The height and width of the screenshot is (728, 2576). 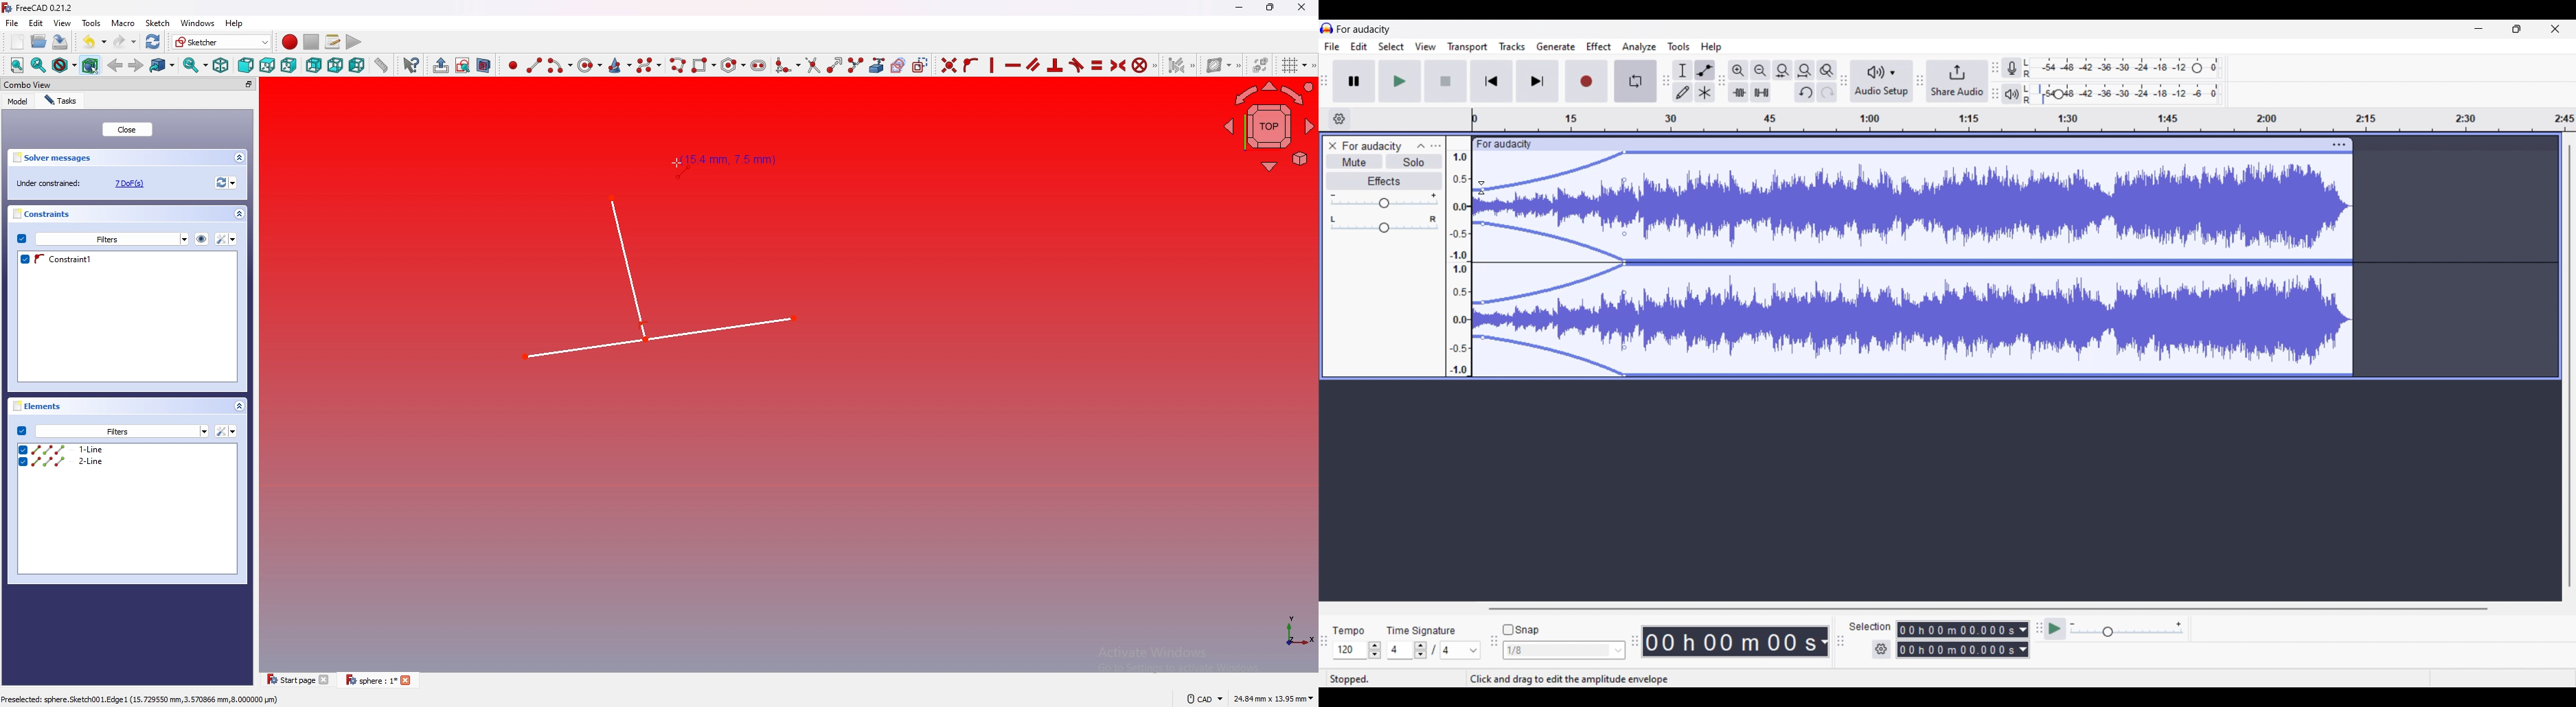 What do you see at coordinates (227, 431) in the screenshot?
I see `Filter` at bounding box center [227, 431].